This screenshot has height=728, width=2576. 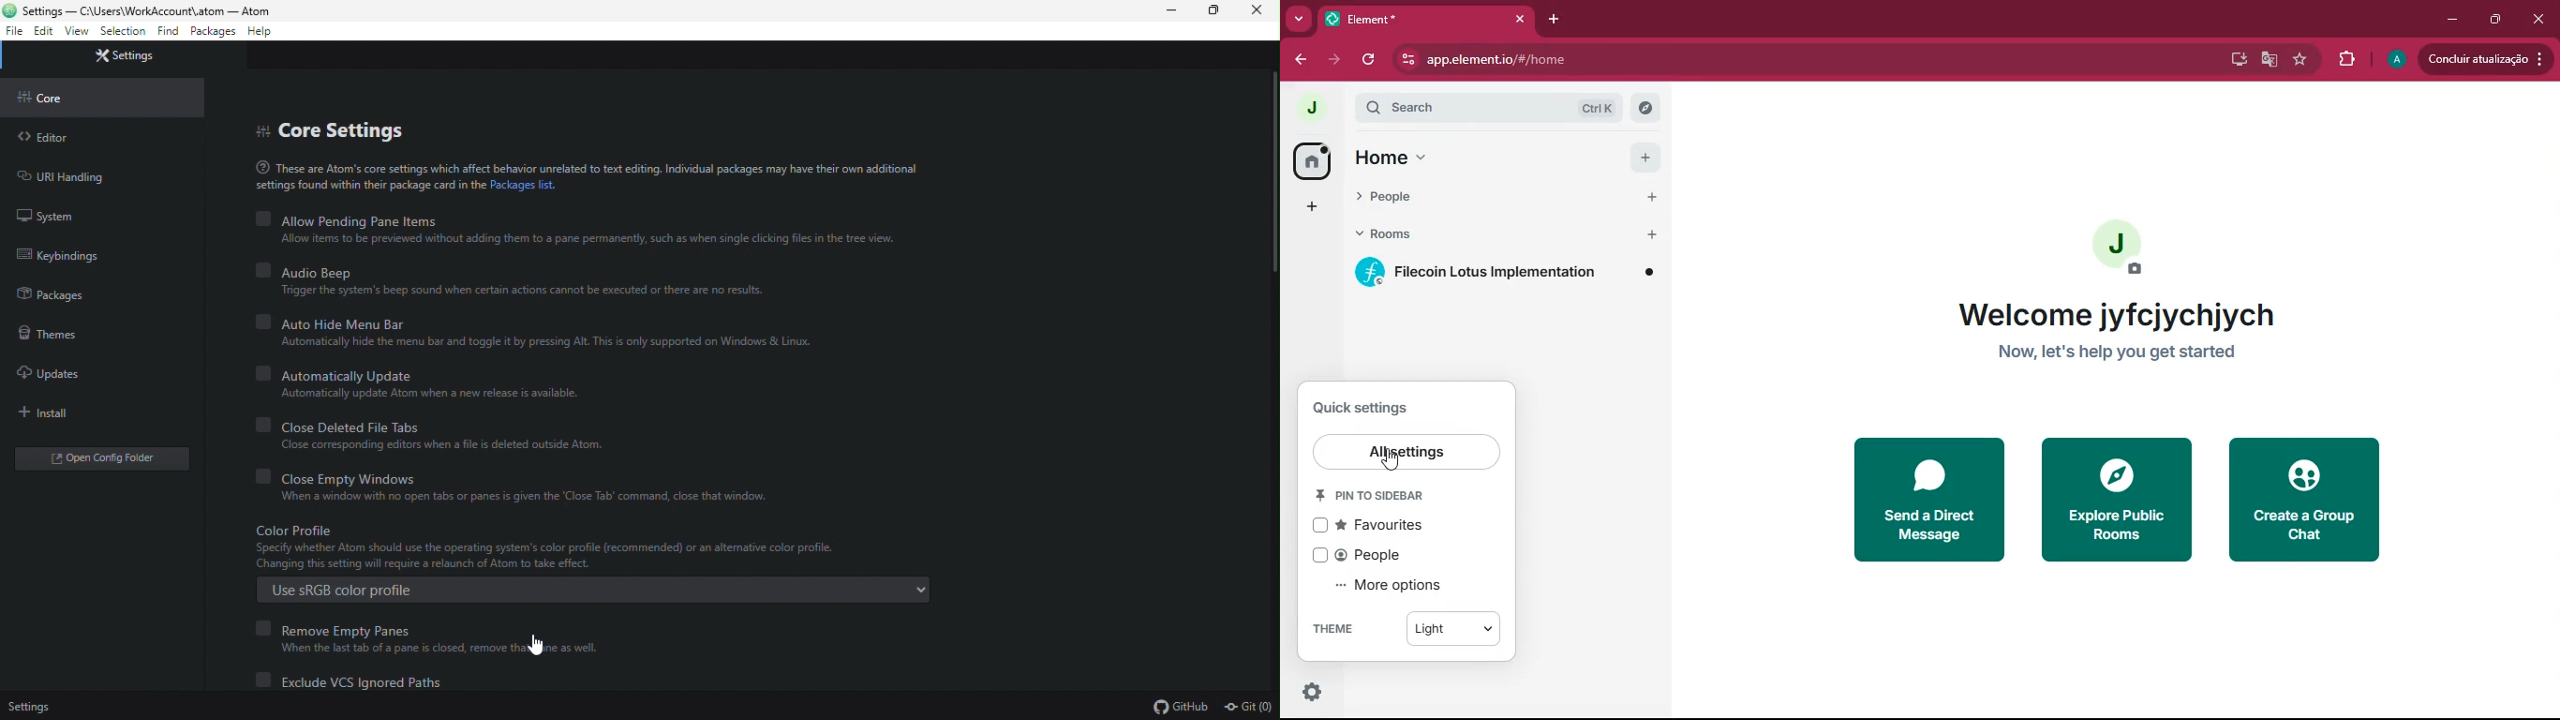 What do you see at coordinates (1370, 526) in the screenshot?
I see `favourites` at bounding box center [1370, 526].